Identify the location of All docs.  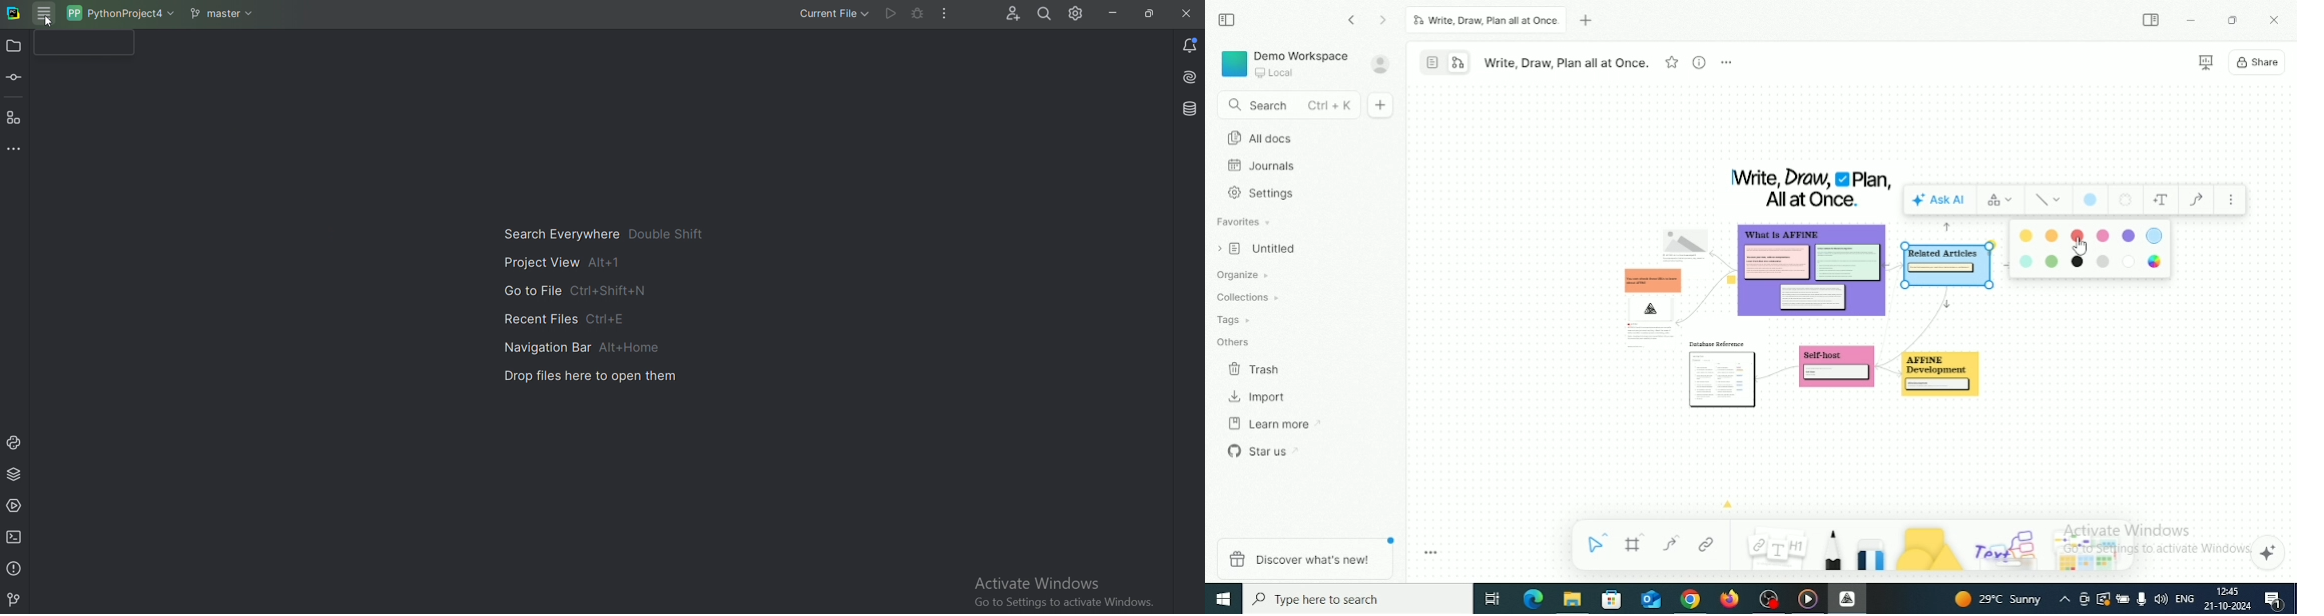
(1260, 138).